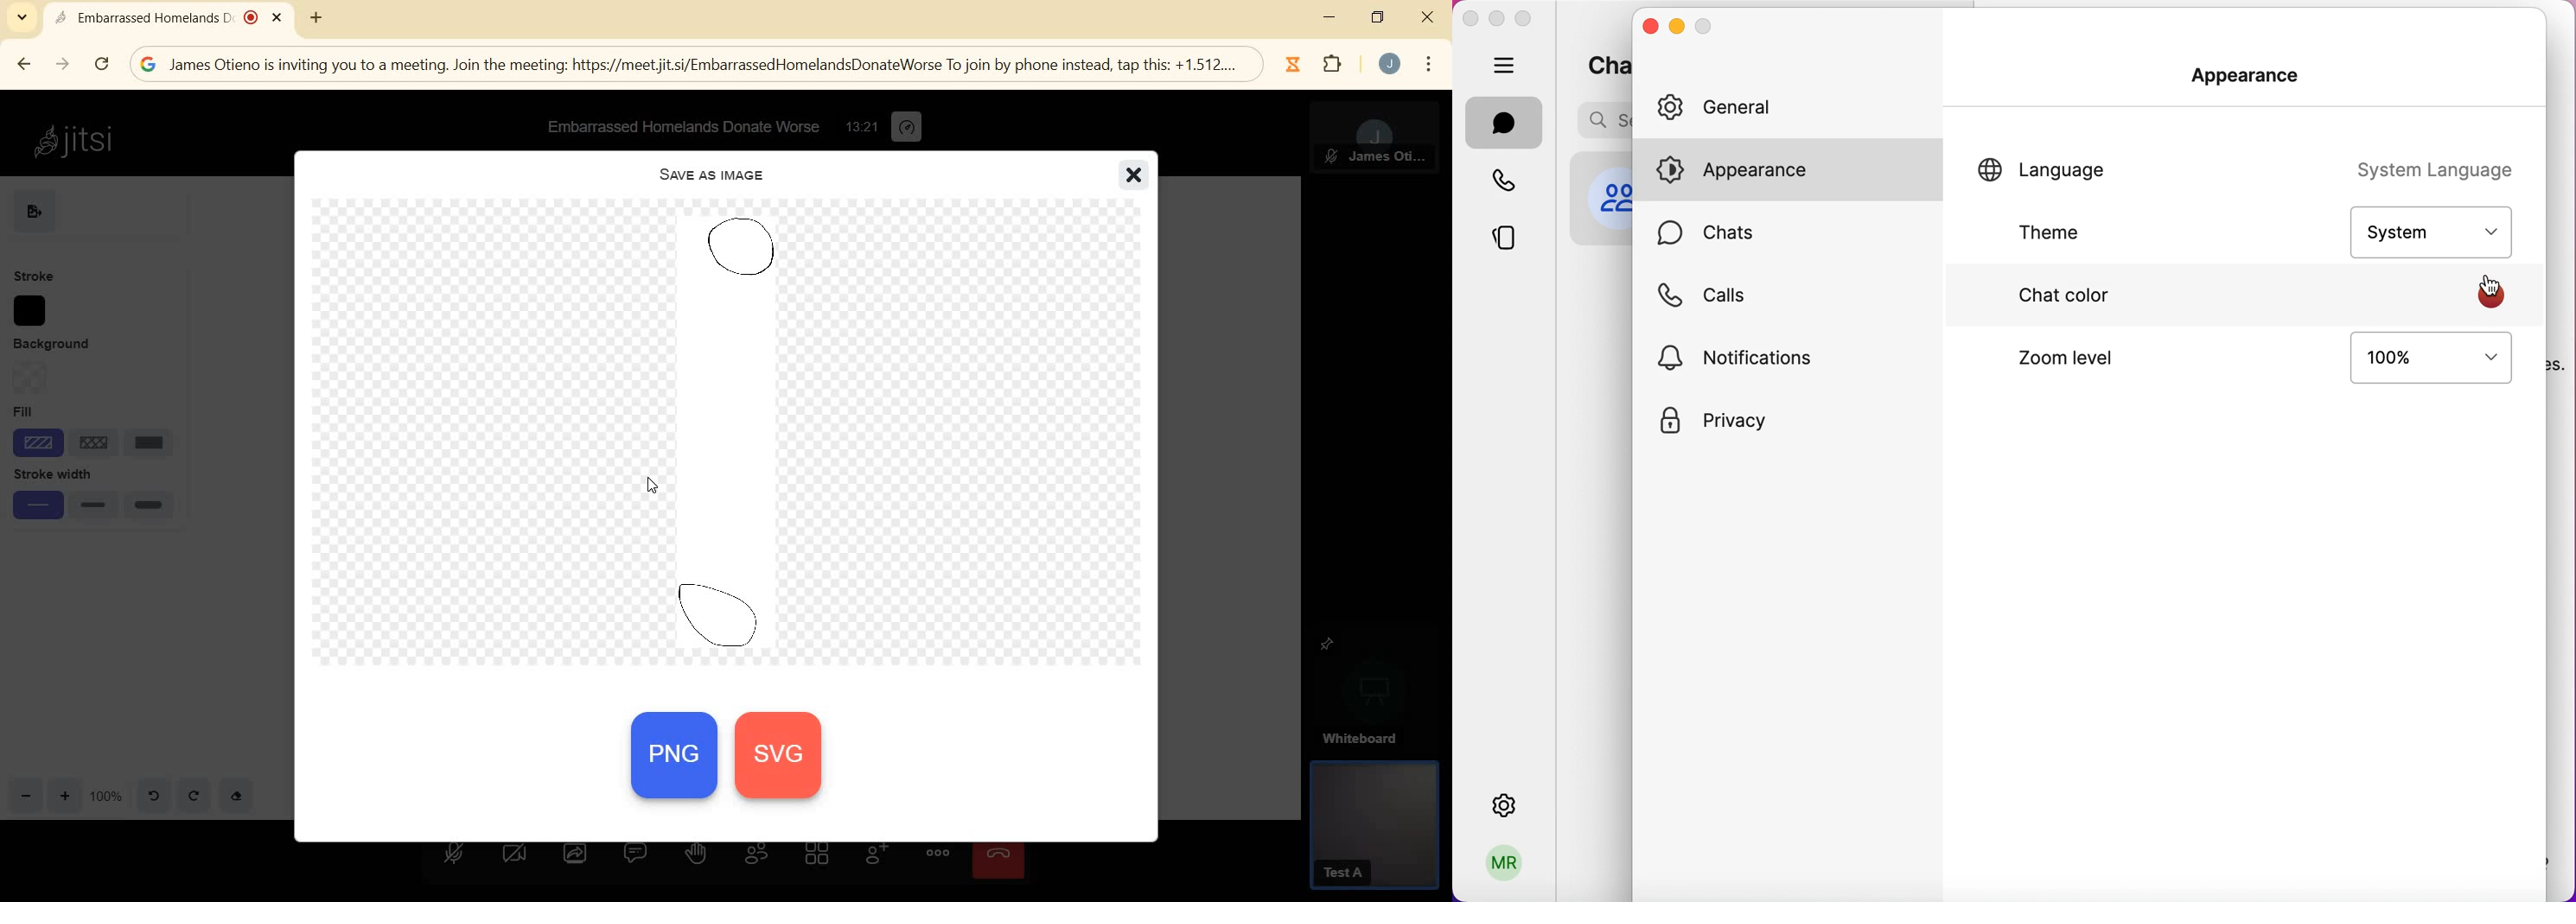  Describe the element at coordinates (154, 505) in the screenshot. I see `large` at that location.